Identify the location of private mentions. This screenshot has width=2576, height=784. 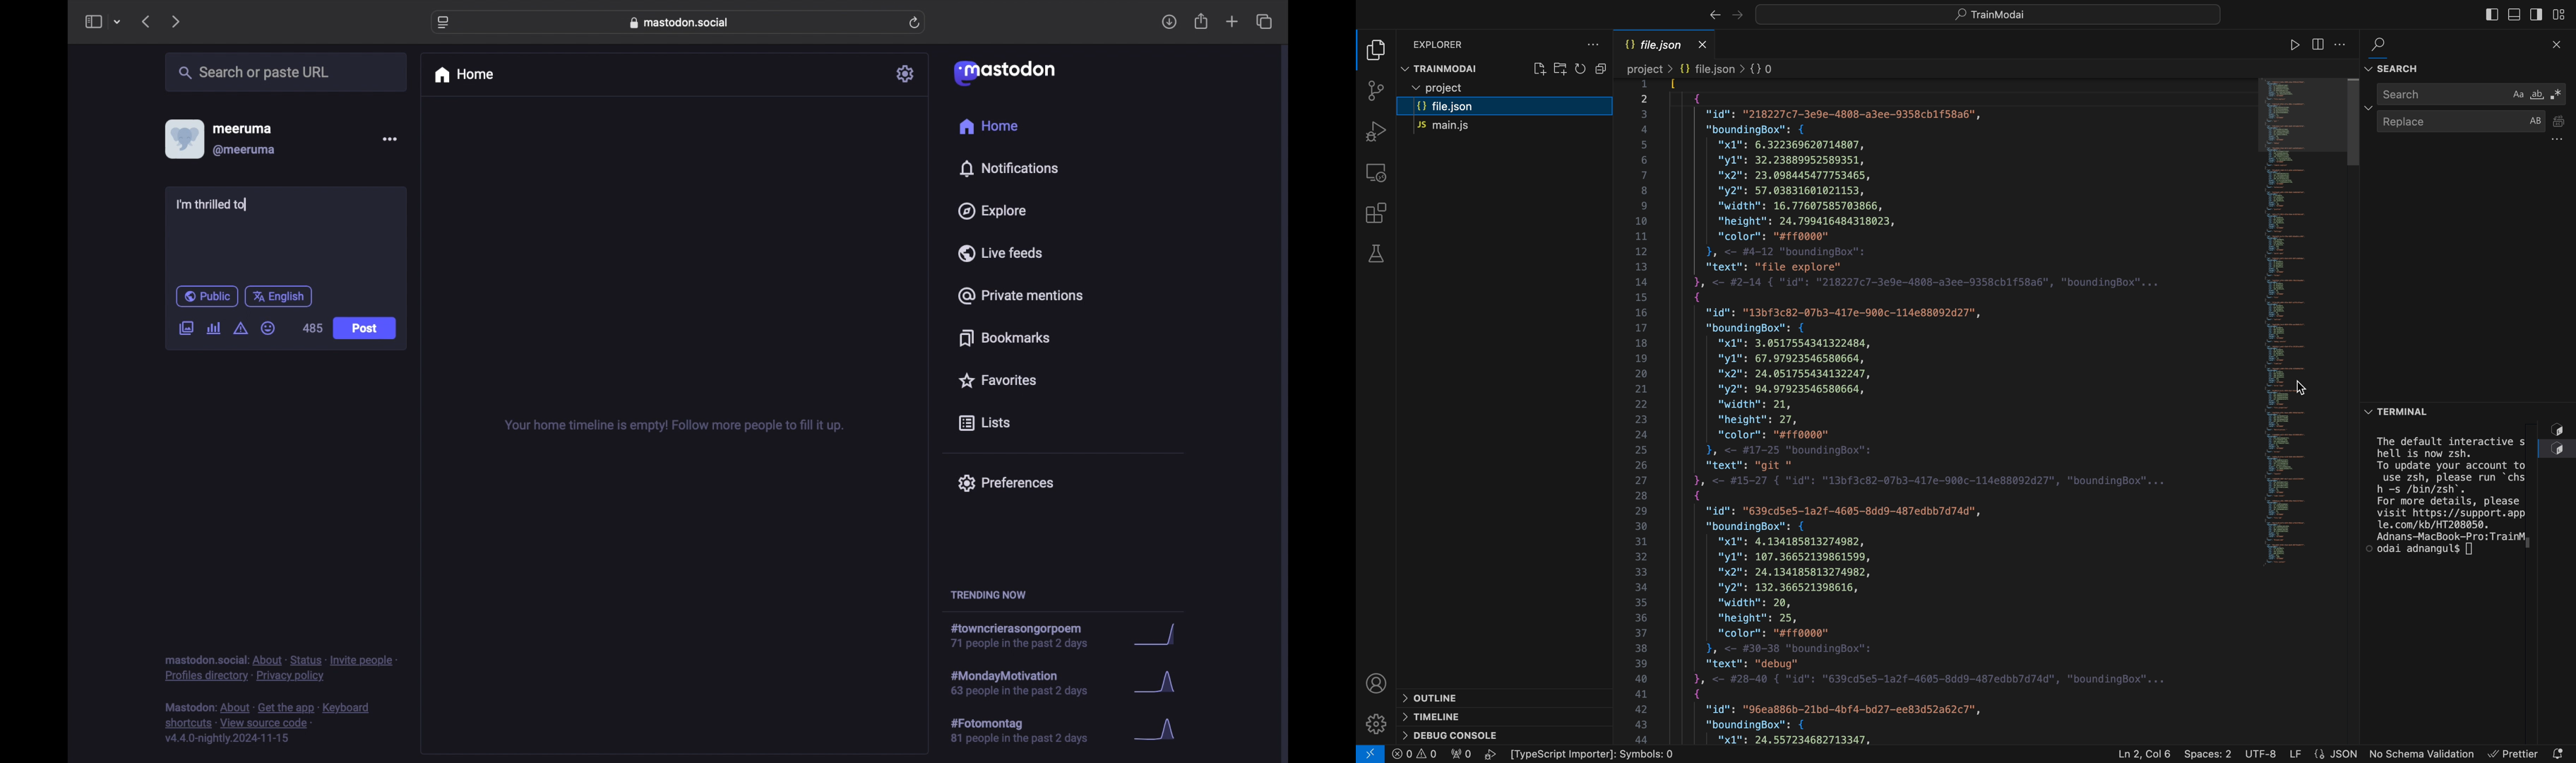
(1020, 295).